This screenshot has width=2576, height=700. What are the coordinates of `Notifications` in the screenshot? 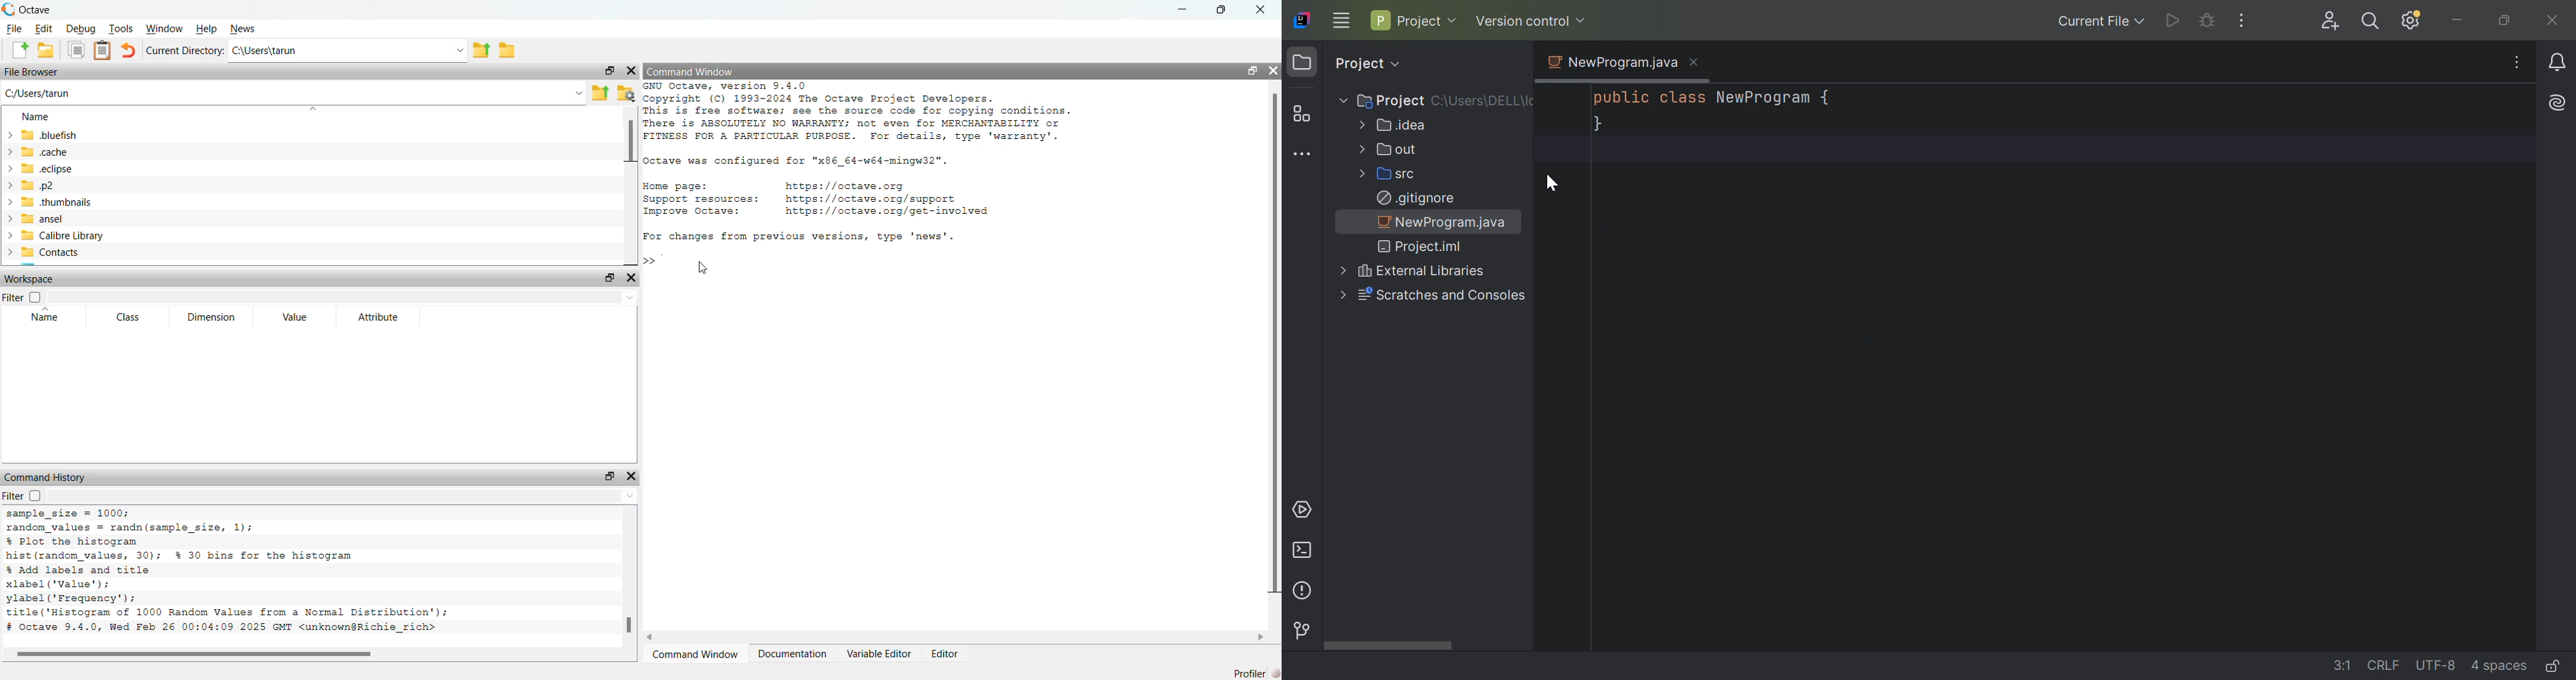 It's located at (2557, 63).